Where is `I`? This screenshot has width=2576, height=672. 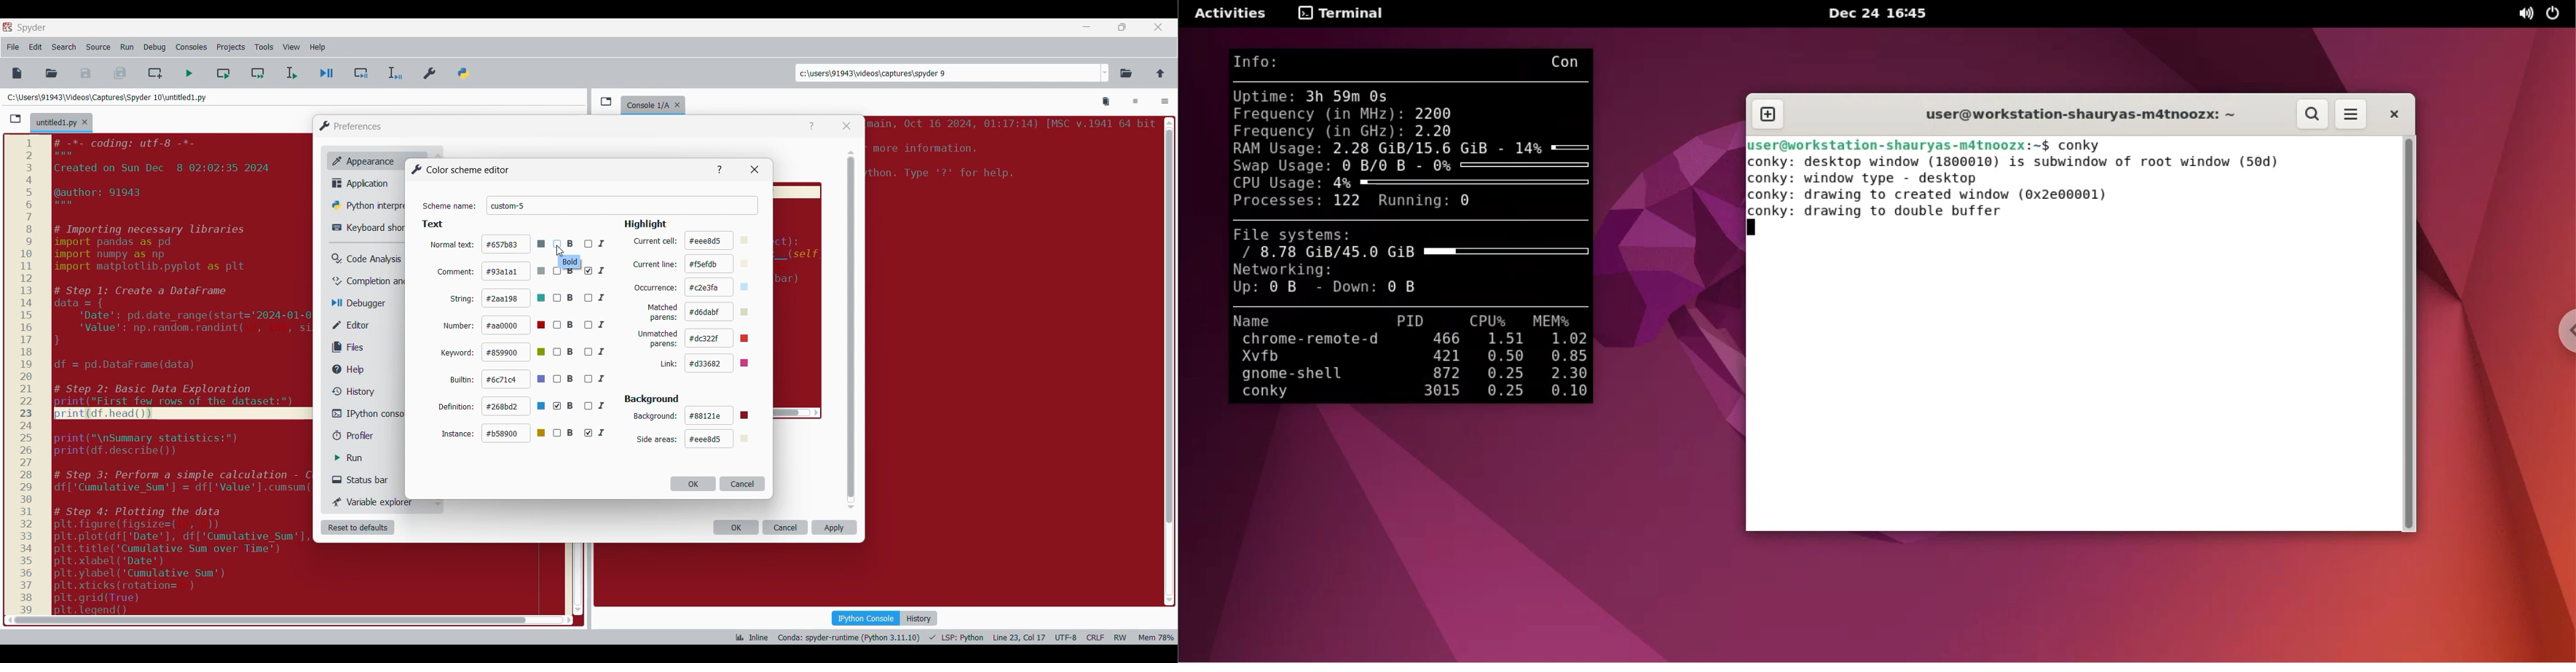 I is located at coordinates (596, 297).